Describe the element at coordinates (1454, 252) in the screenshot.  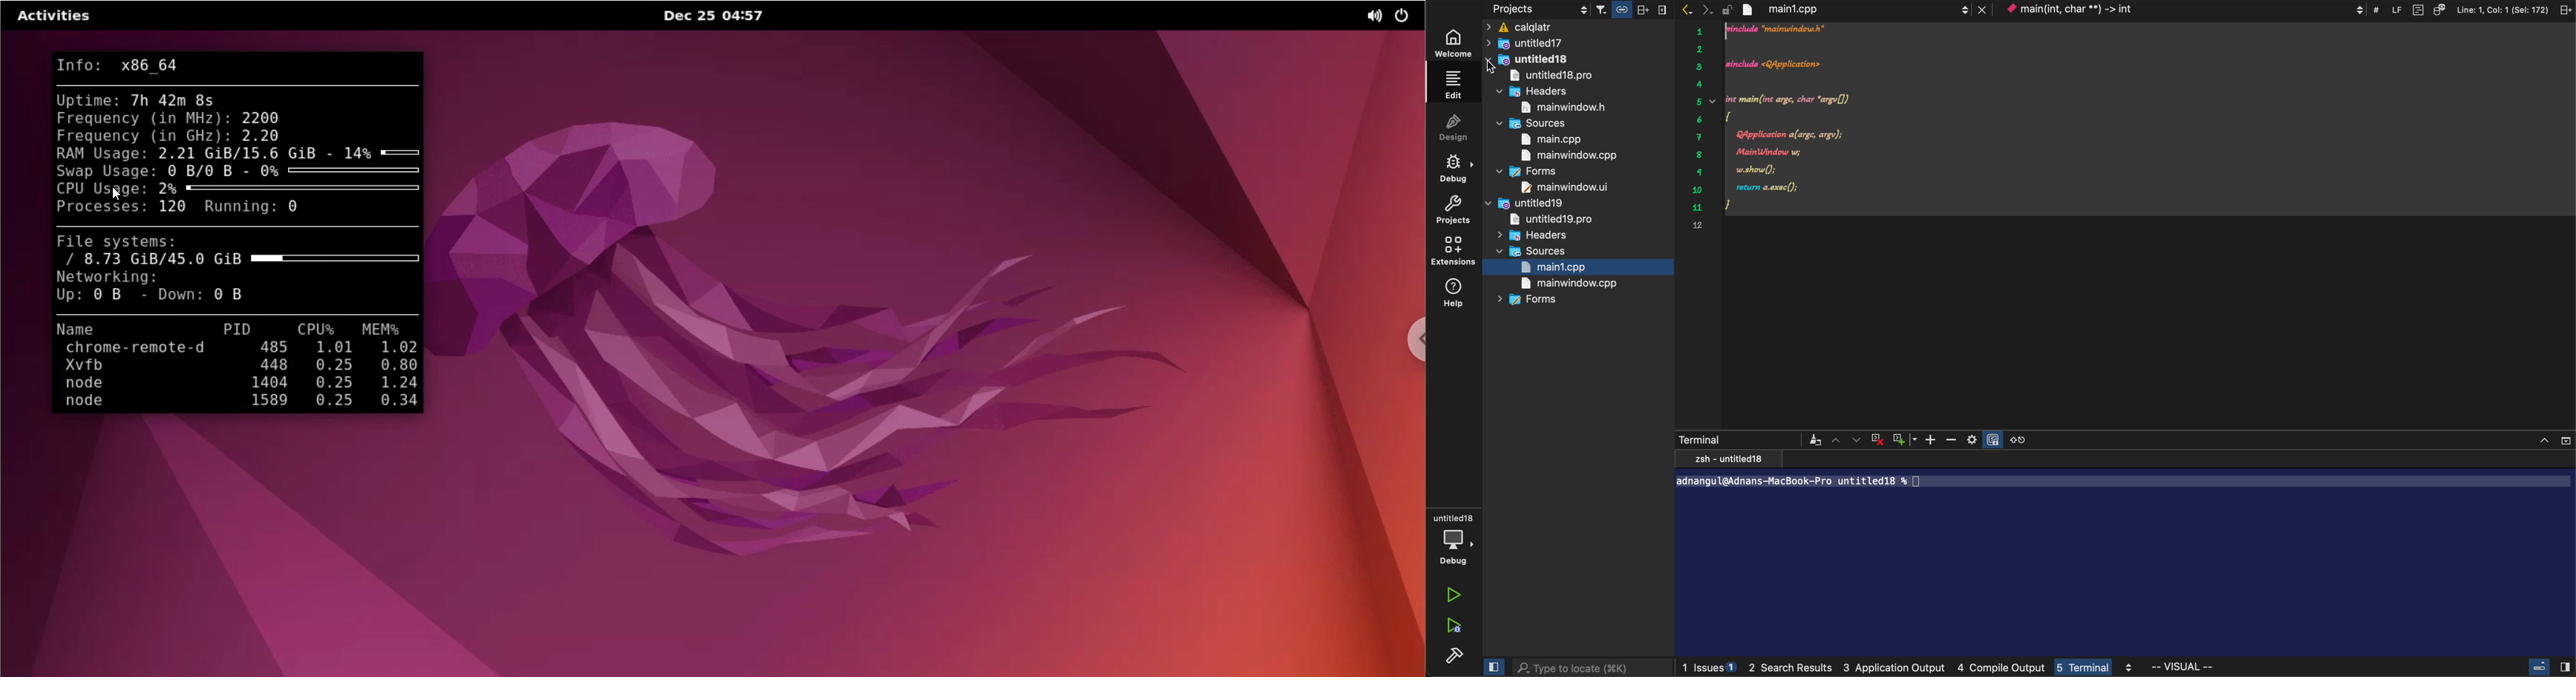
I see `extensions` at that location.